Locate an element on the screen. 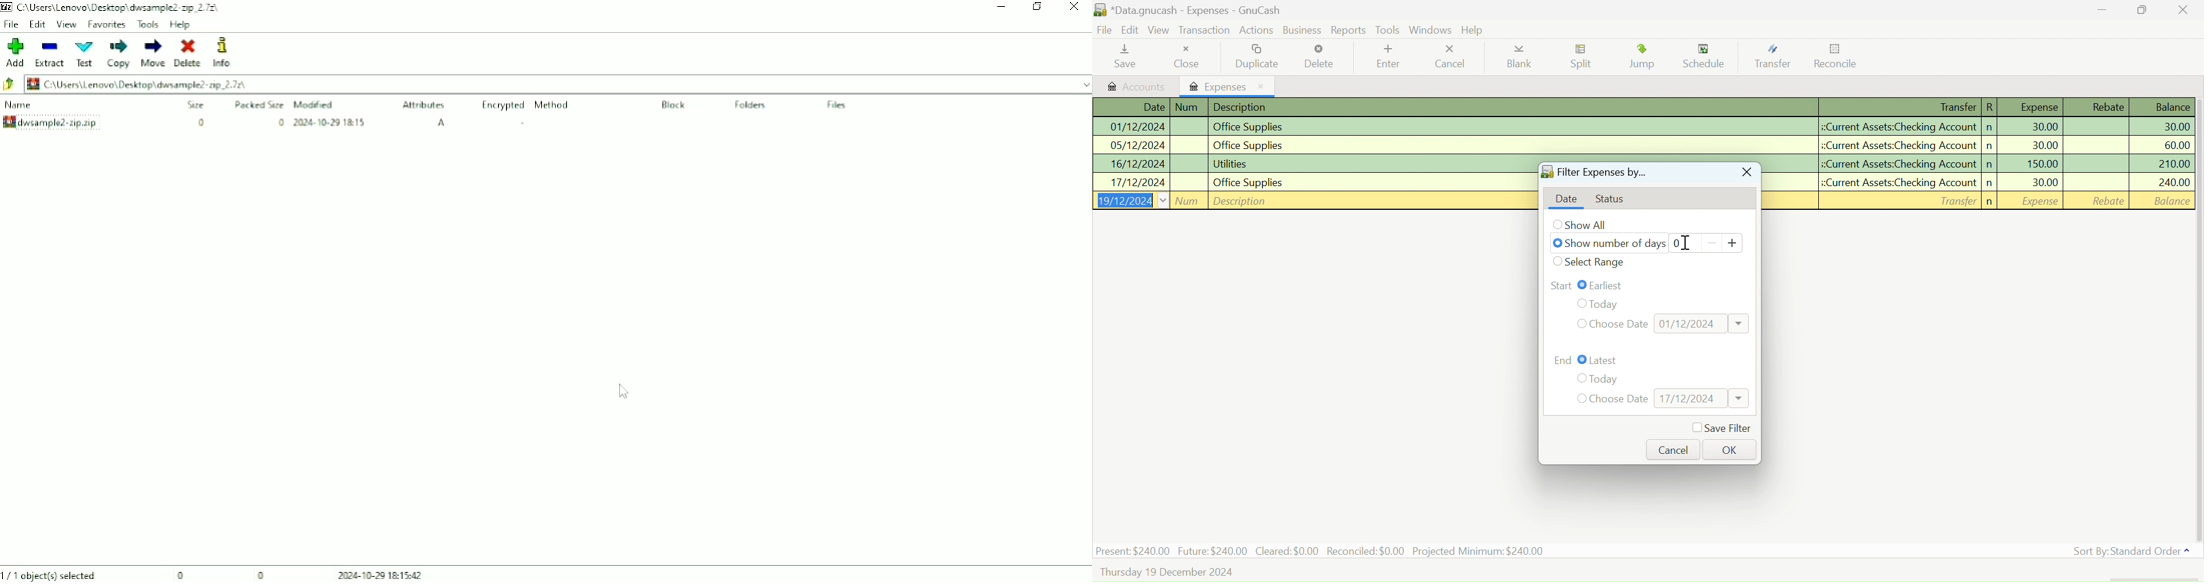  Schedule is located at coordinates (1708, 57).